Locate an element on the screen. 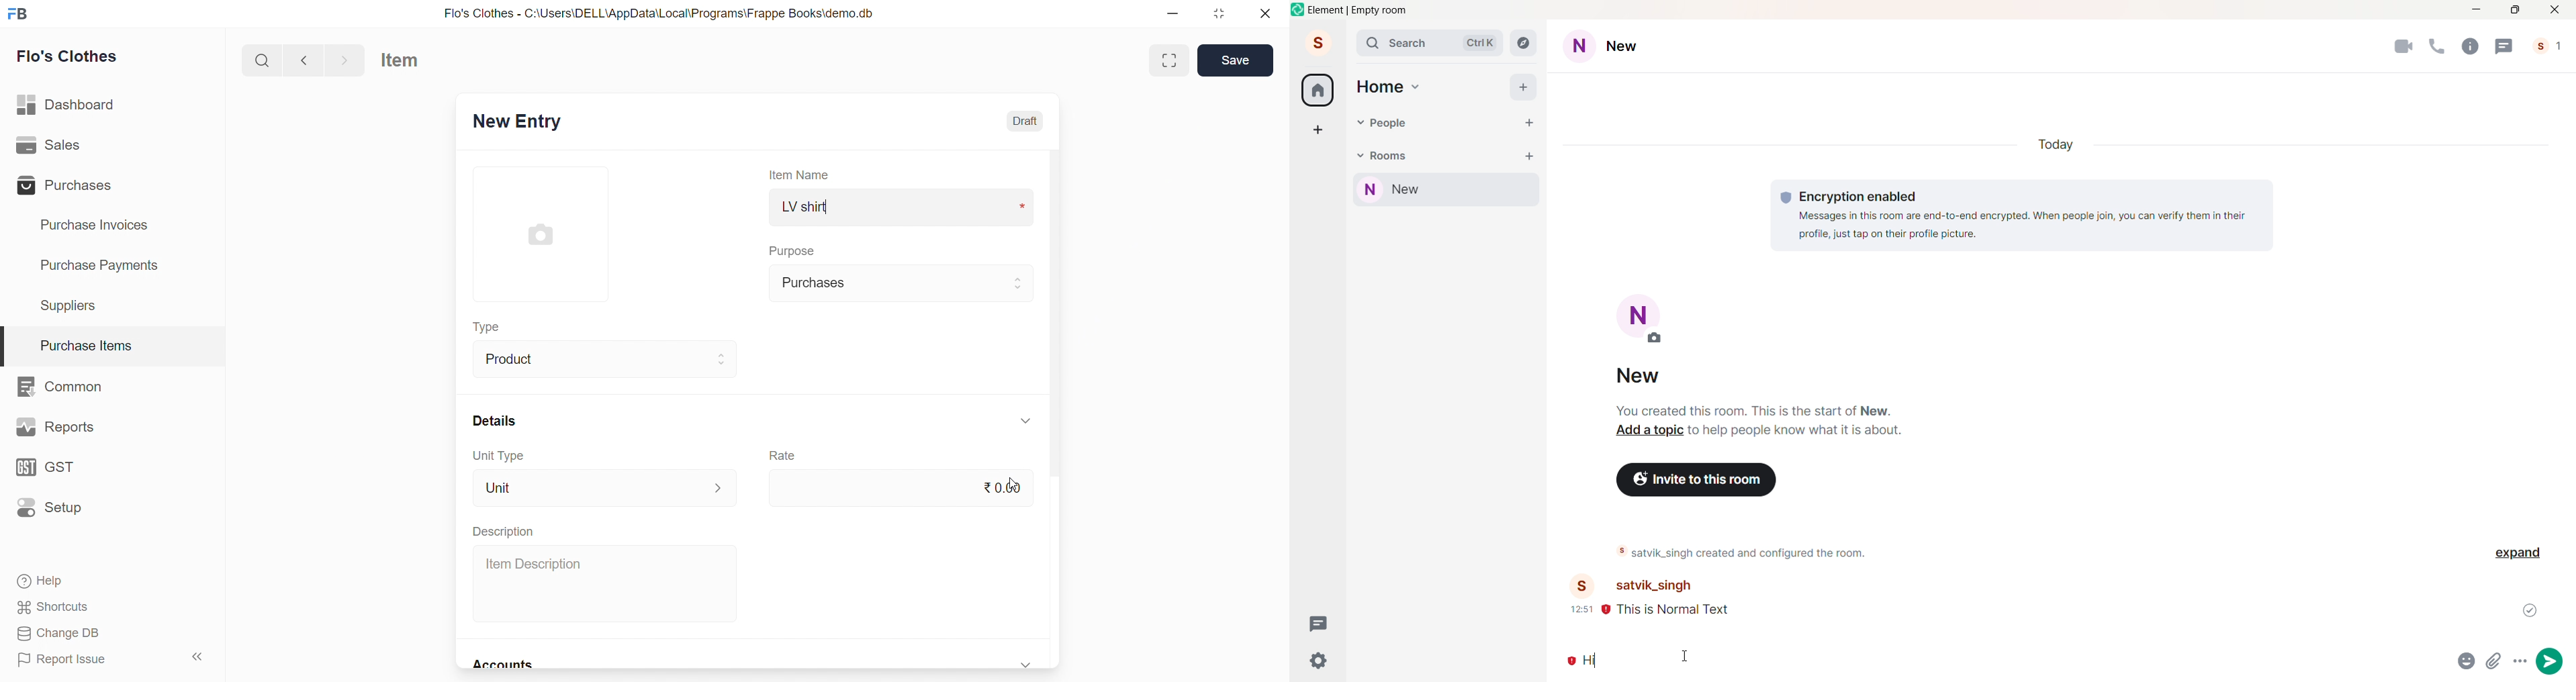  LV shirt is located at coordinates (902, 209).